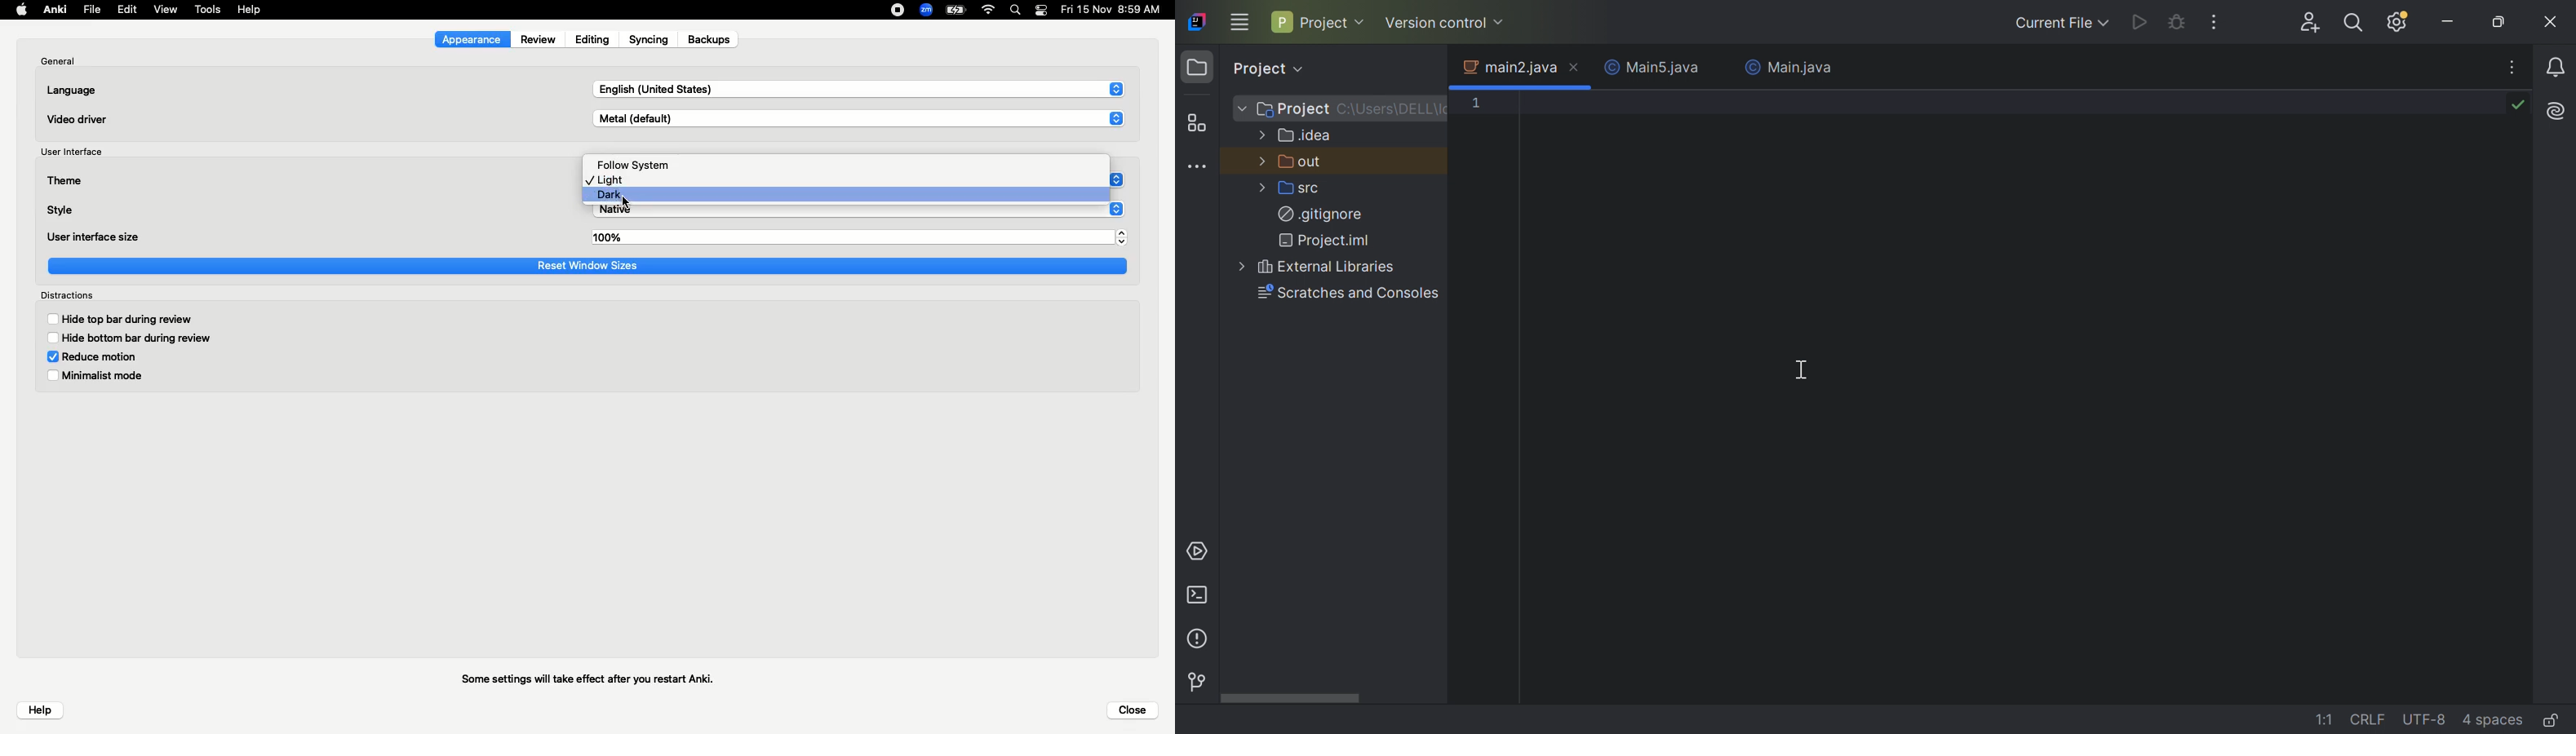  I want to click on View, so click(166, 8).